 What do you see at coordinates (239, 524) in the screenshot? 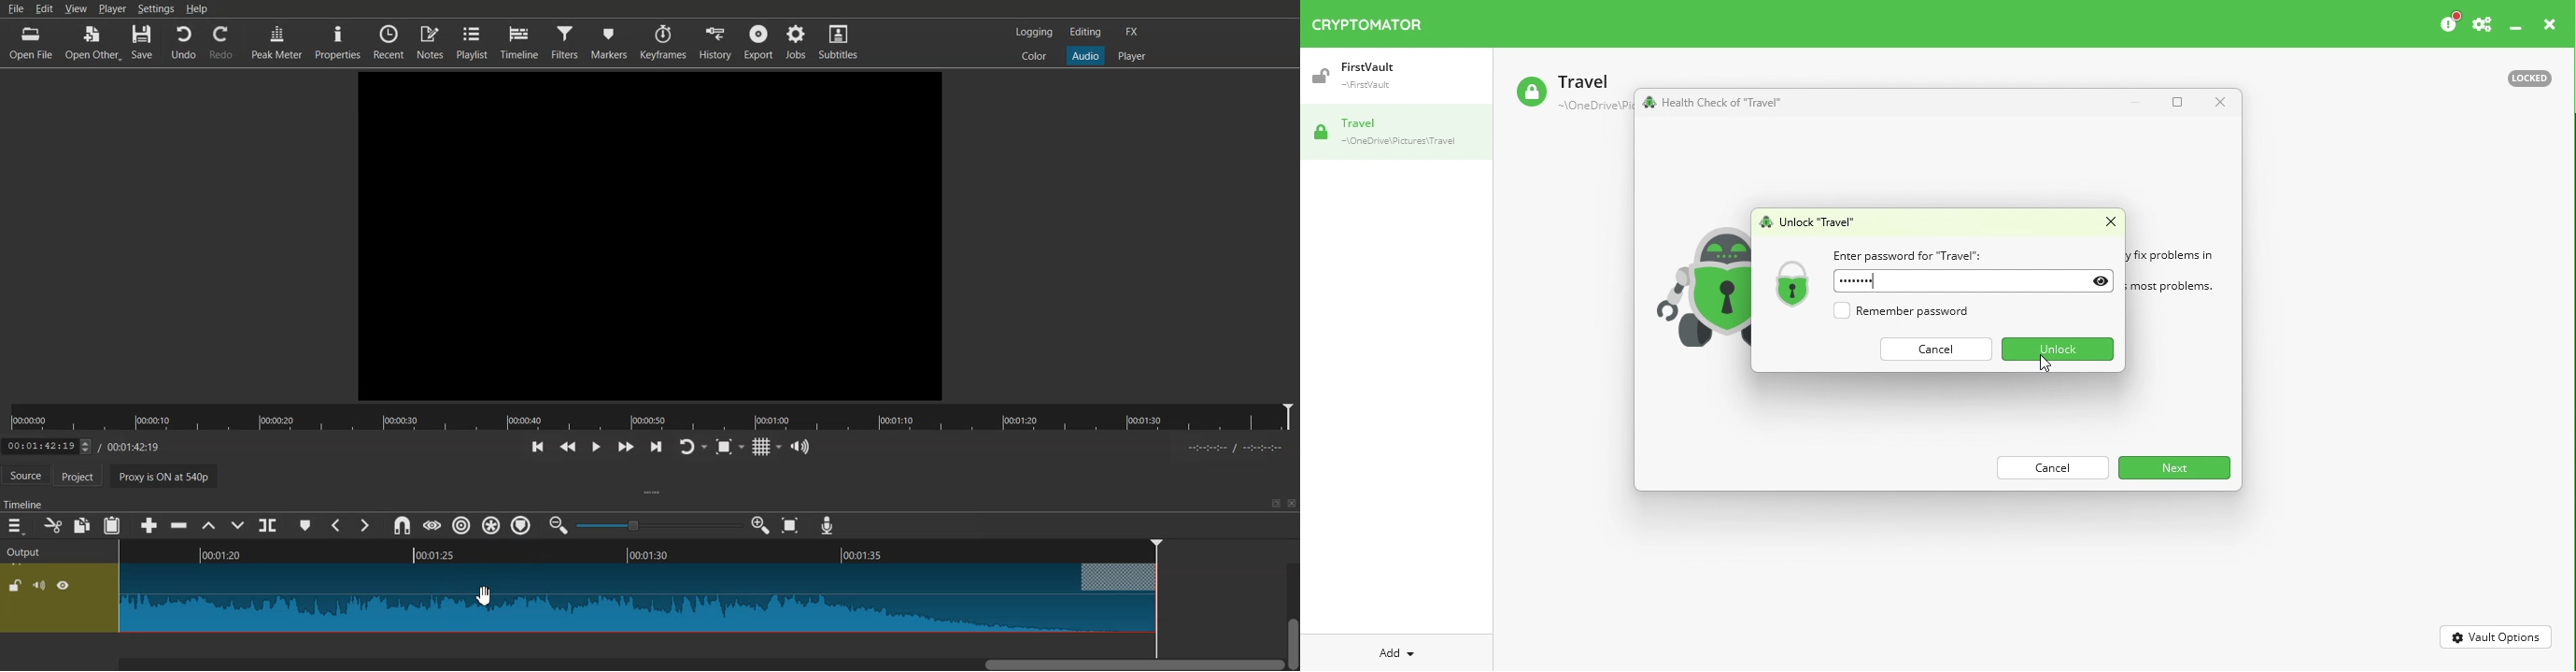
I see `Overwrite` at bounding box center [239, 524].